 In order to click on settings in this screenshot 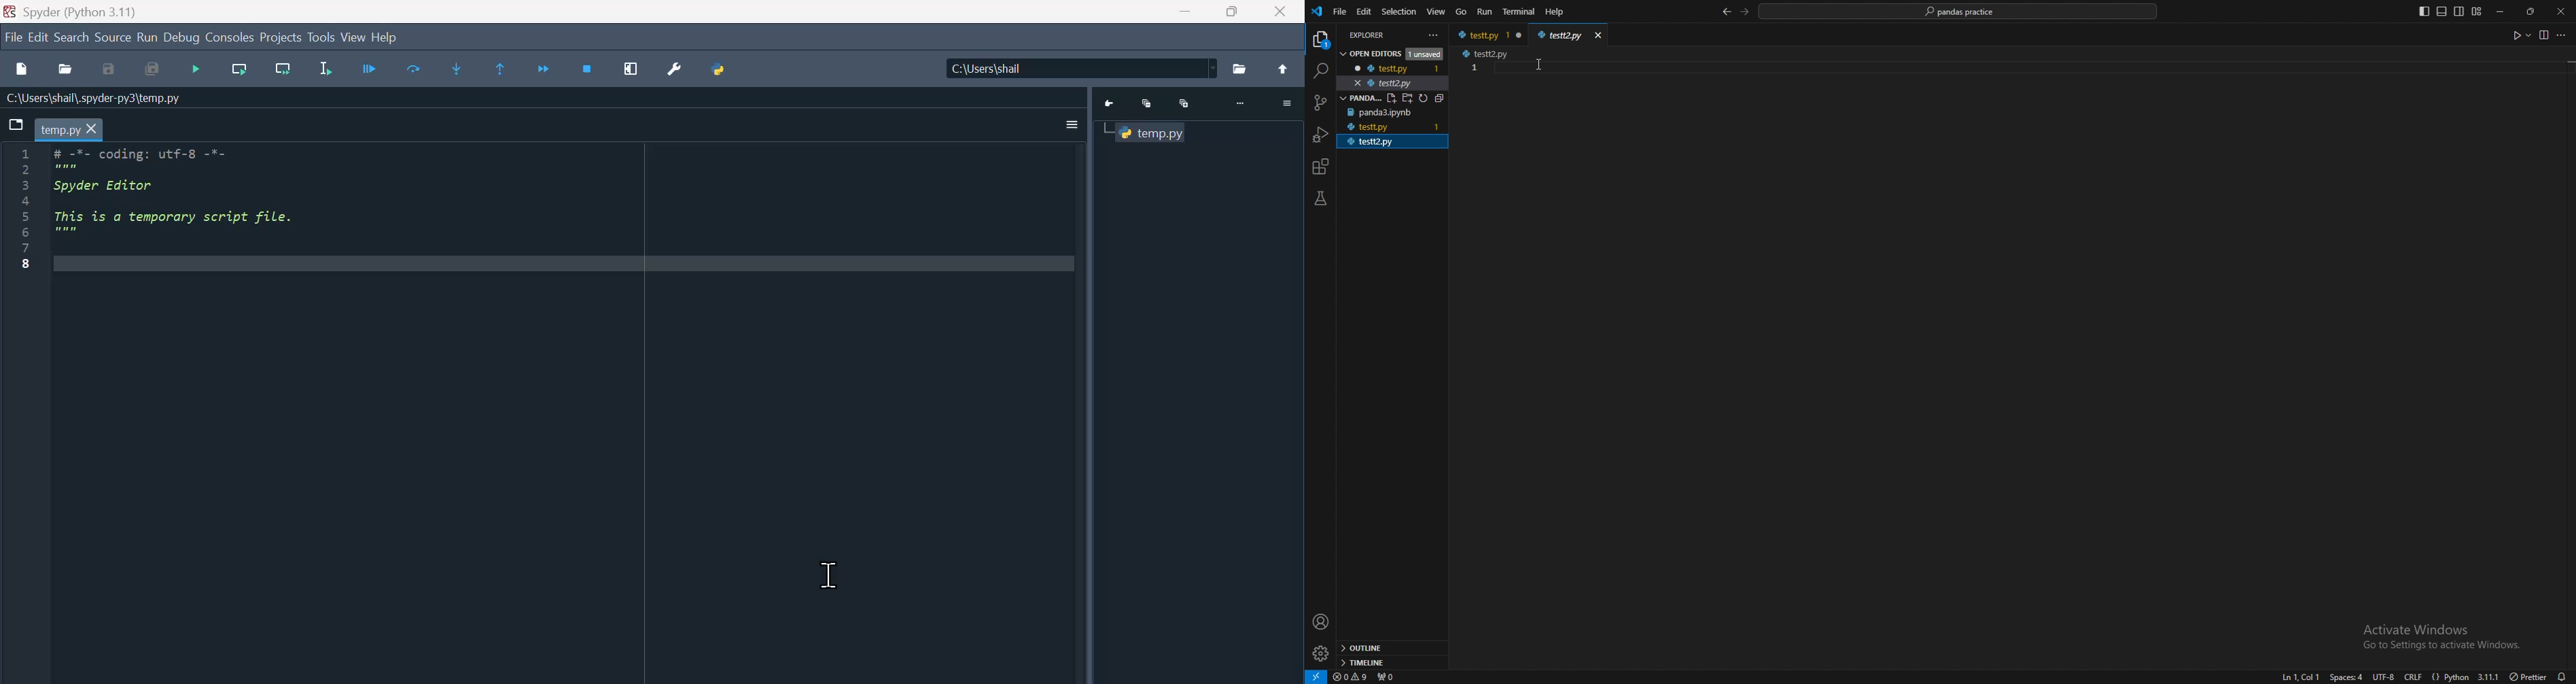, I will do `click(1322, 654)`.